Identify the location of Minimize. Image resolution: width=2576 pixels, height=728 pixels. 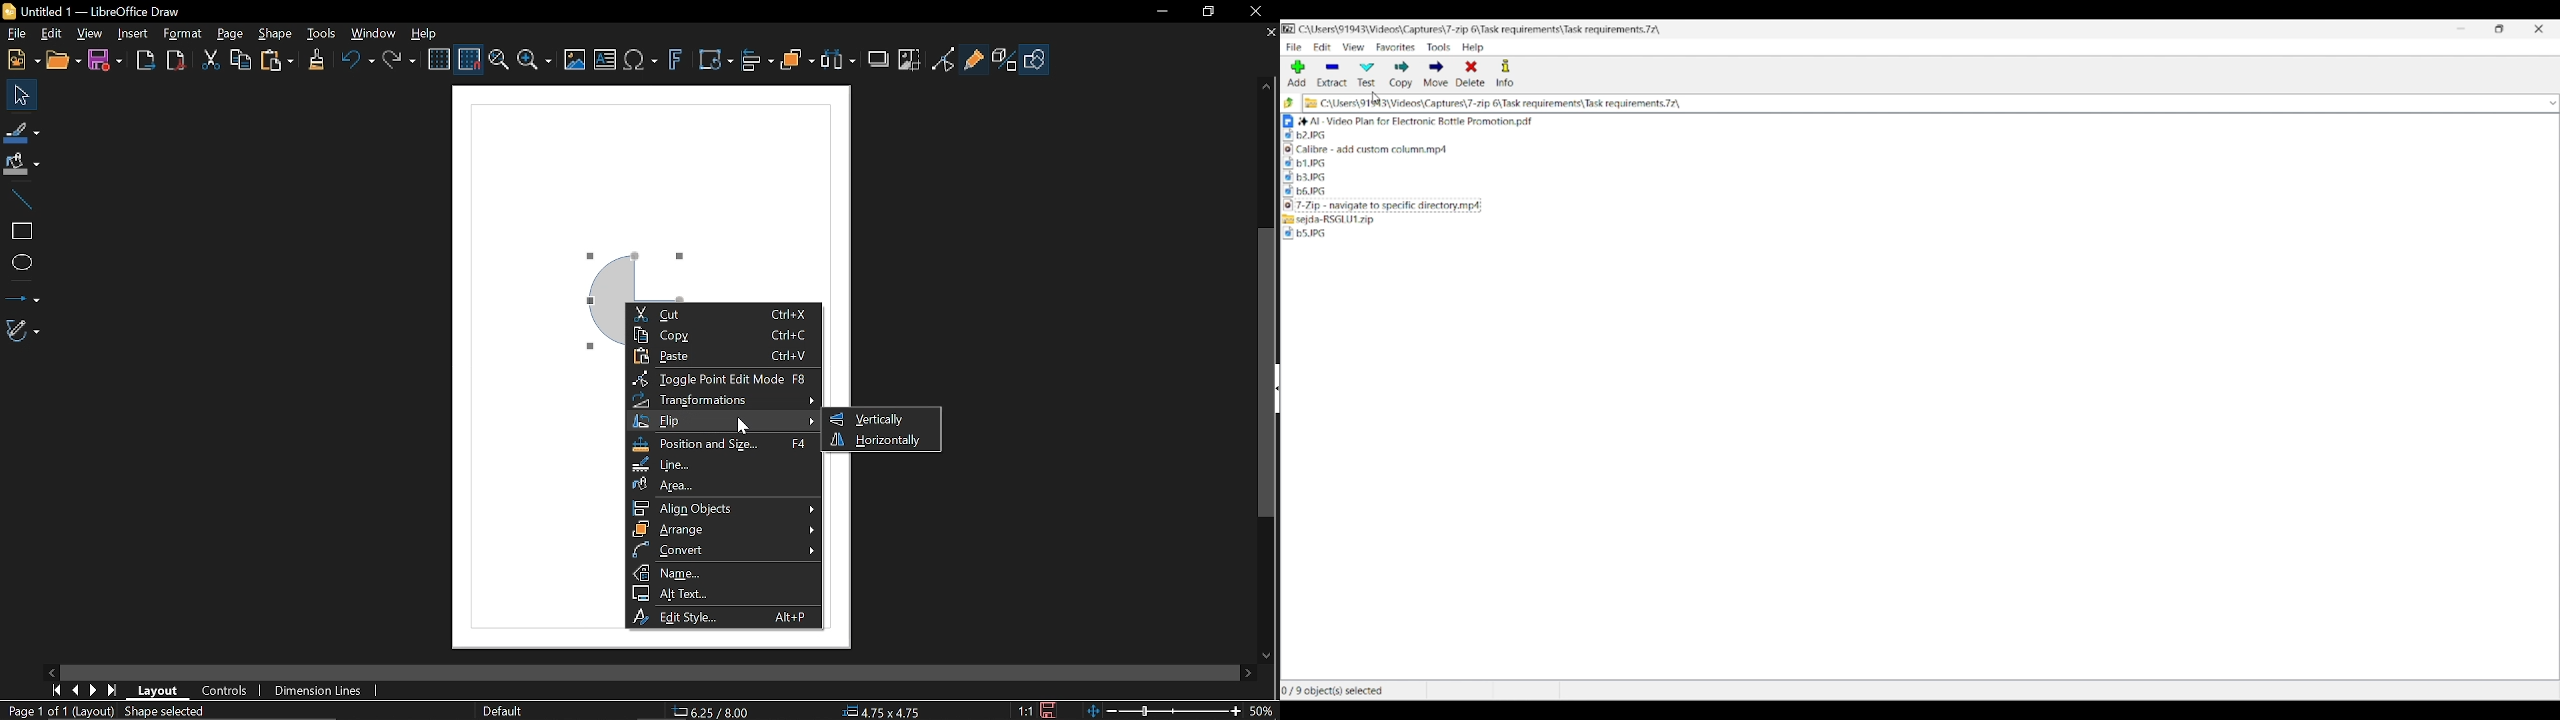
(1163, 12).